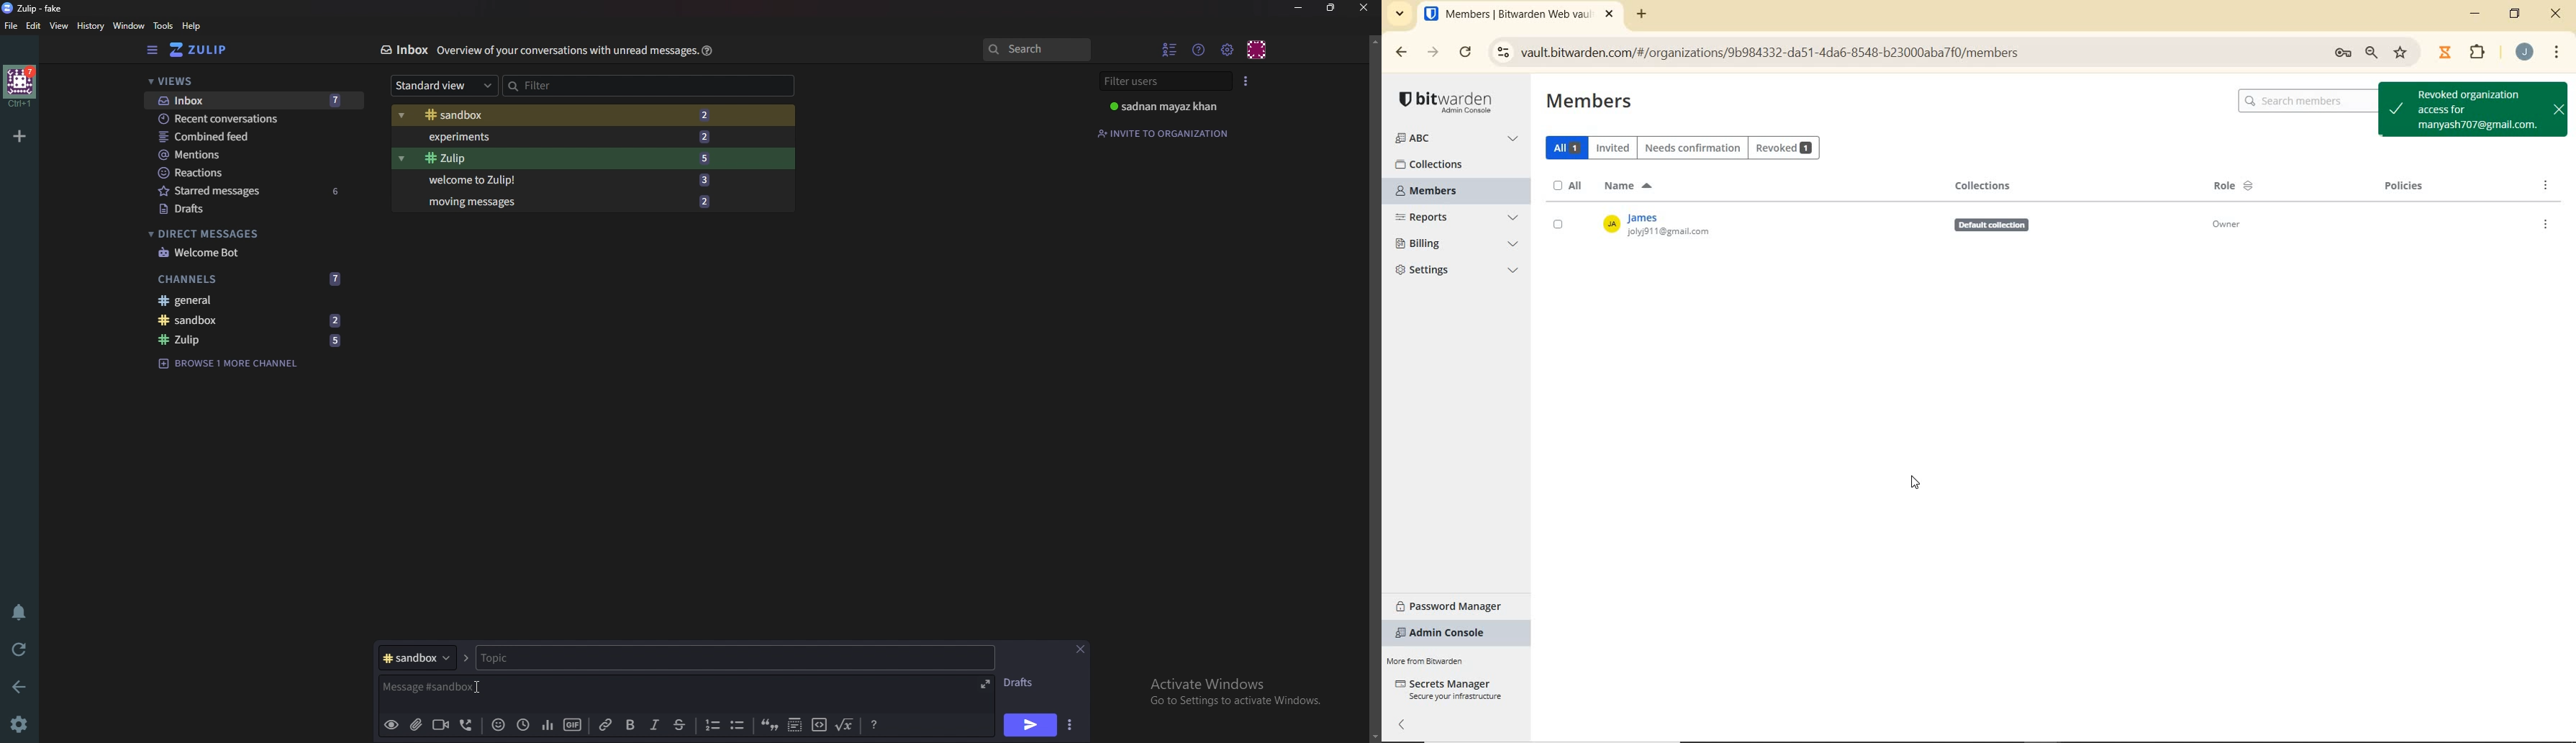  What do you see at coordinates (496, 726) in the screenshot?
I see `Emoji` at bounding box center [496, 726].